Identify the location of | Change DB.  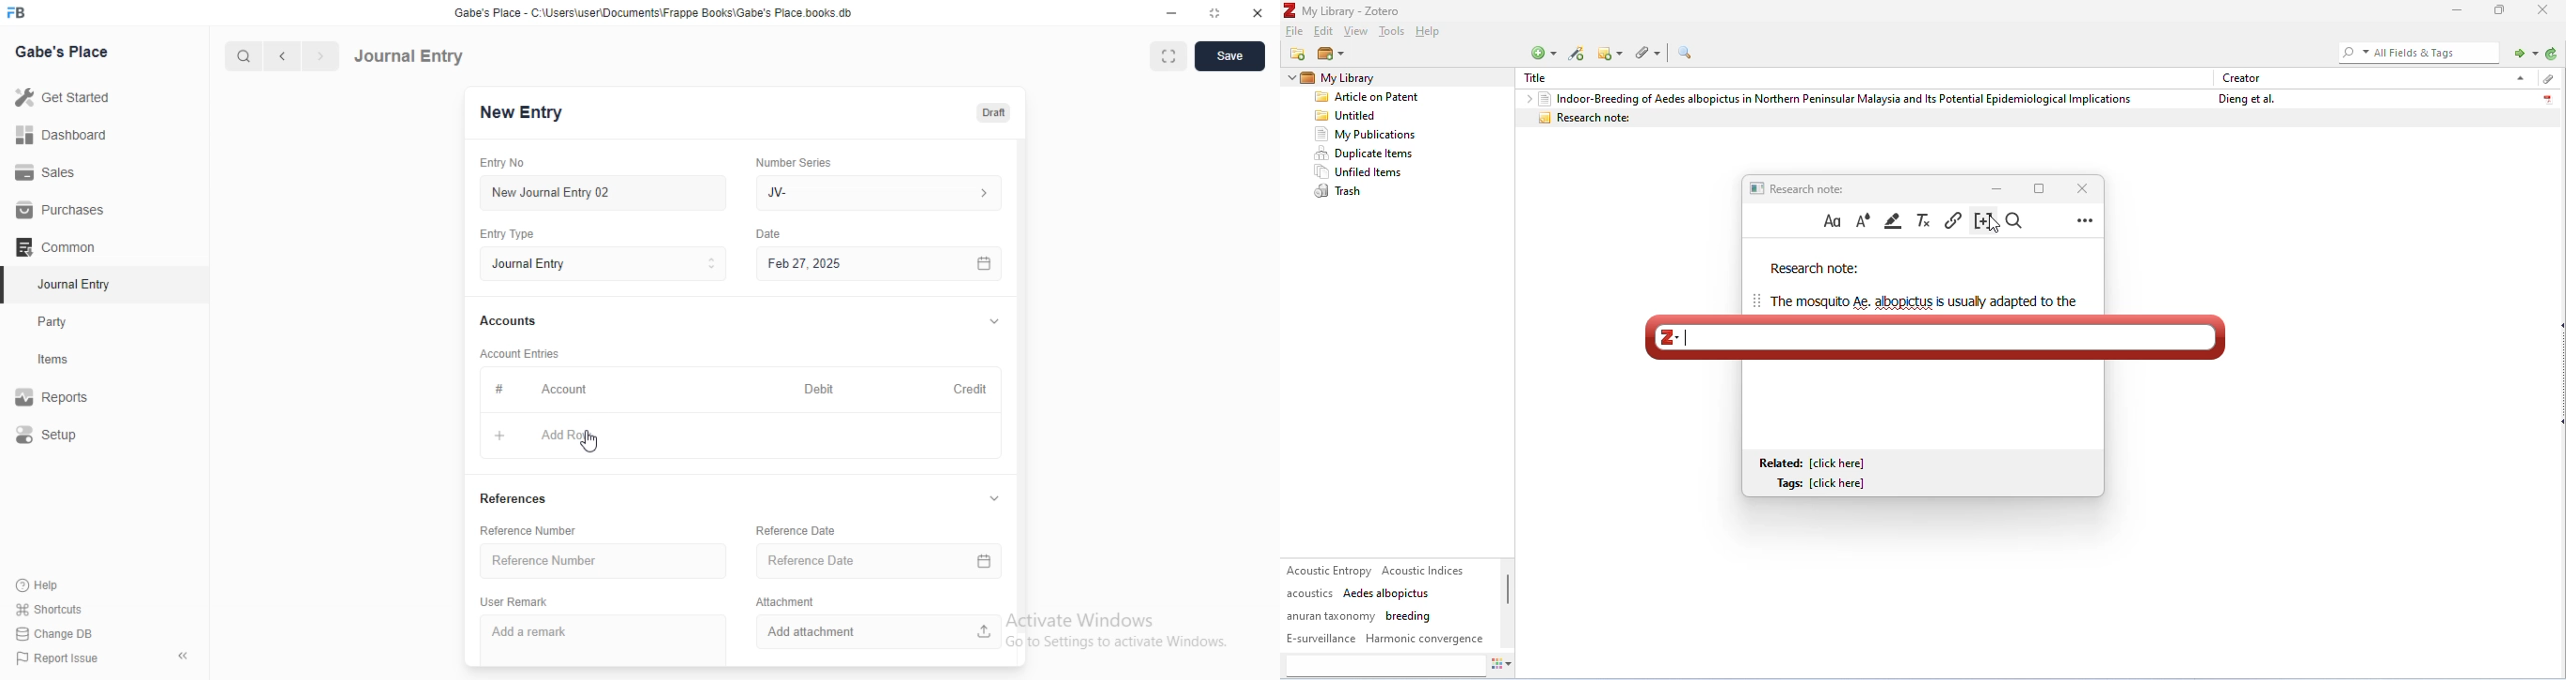
(55, 632).